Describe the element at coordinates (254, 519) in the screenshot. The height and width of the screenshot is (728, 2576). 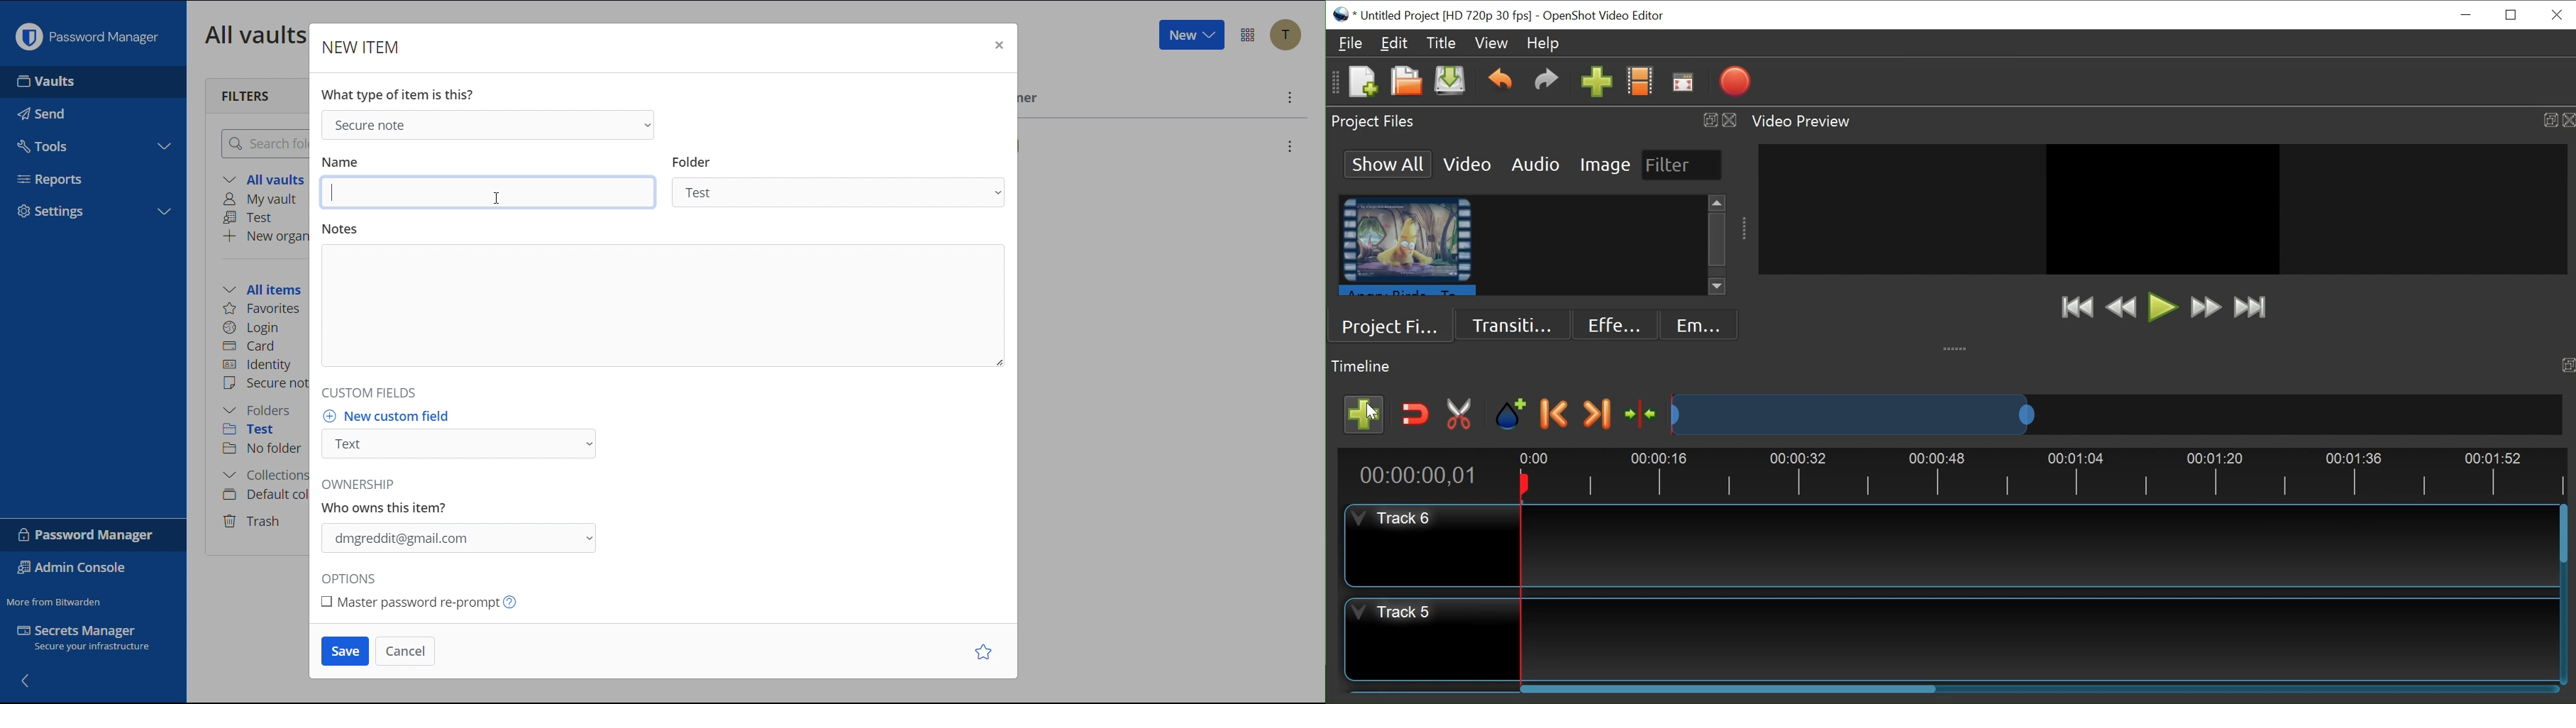
I see `Trash` at that location.